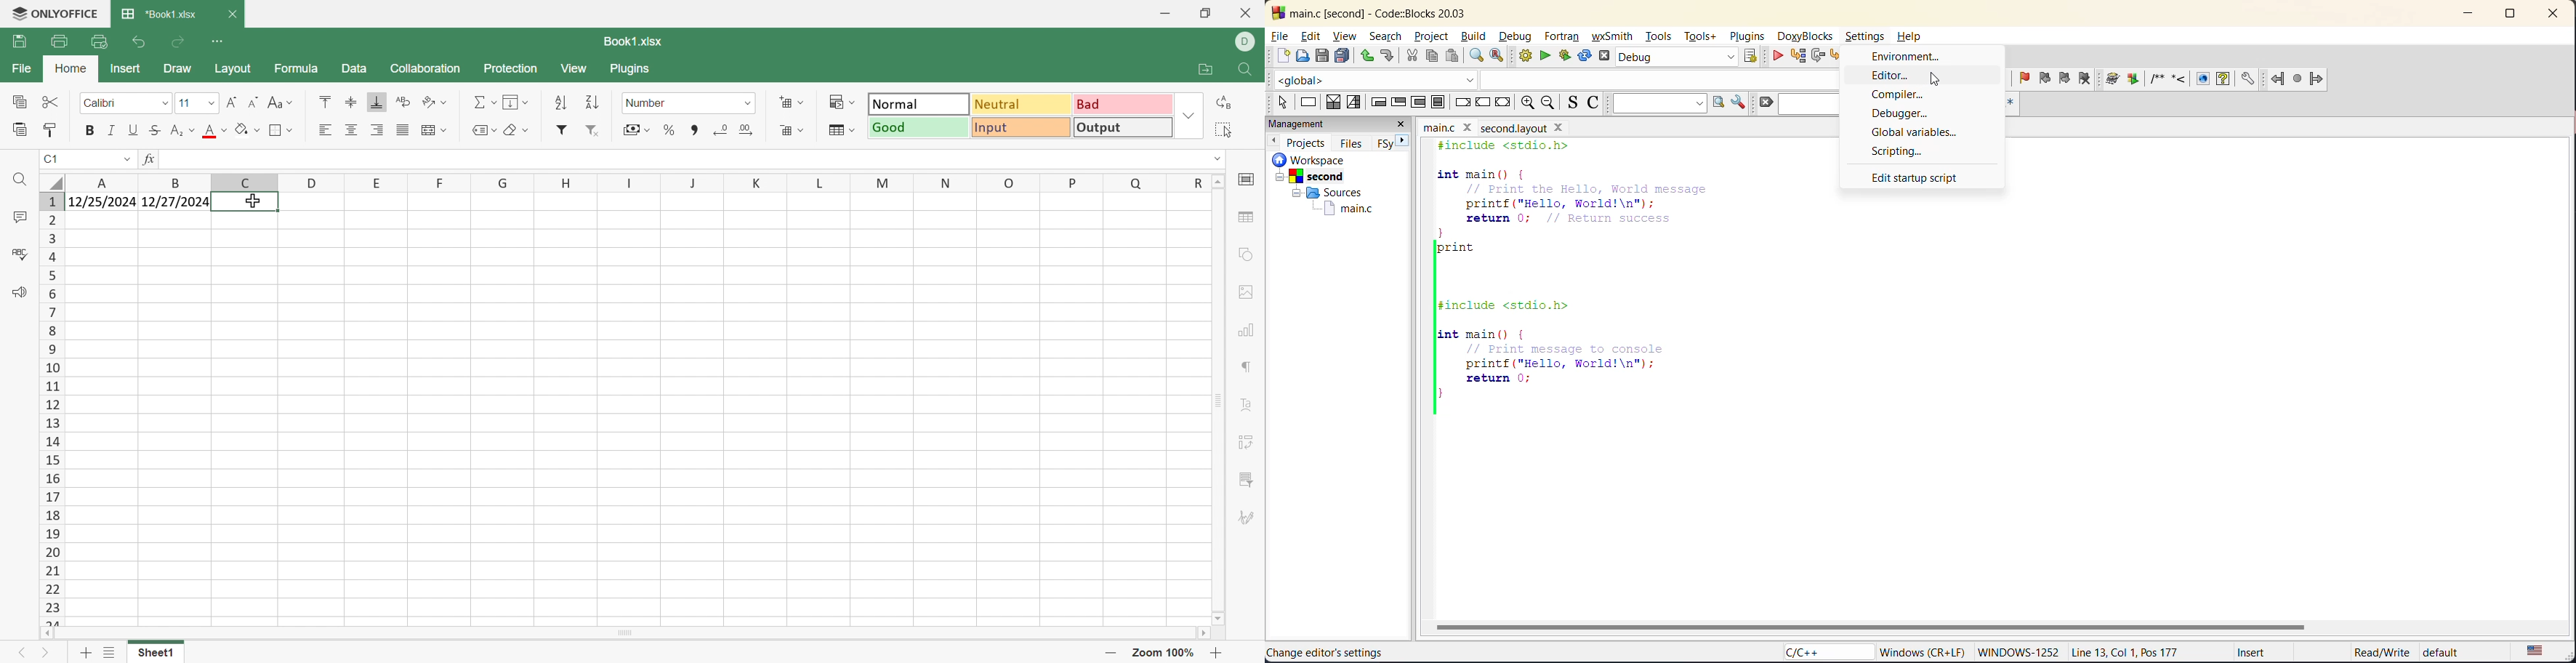 This screenshot has height=672, width=2576. What do you see at coordinates (1915, 177) in the screenshot?
I see `edit startup script` at bounding box center [1915, 177].